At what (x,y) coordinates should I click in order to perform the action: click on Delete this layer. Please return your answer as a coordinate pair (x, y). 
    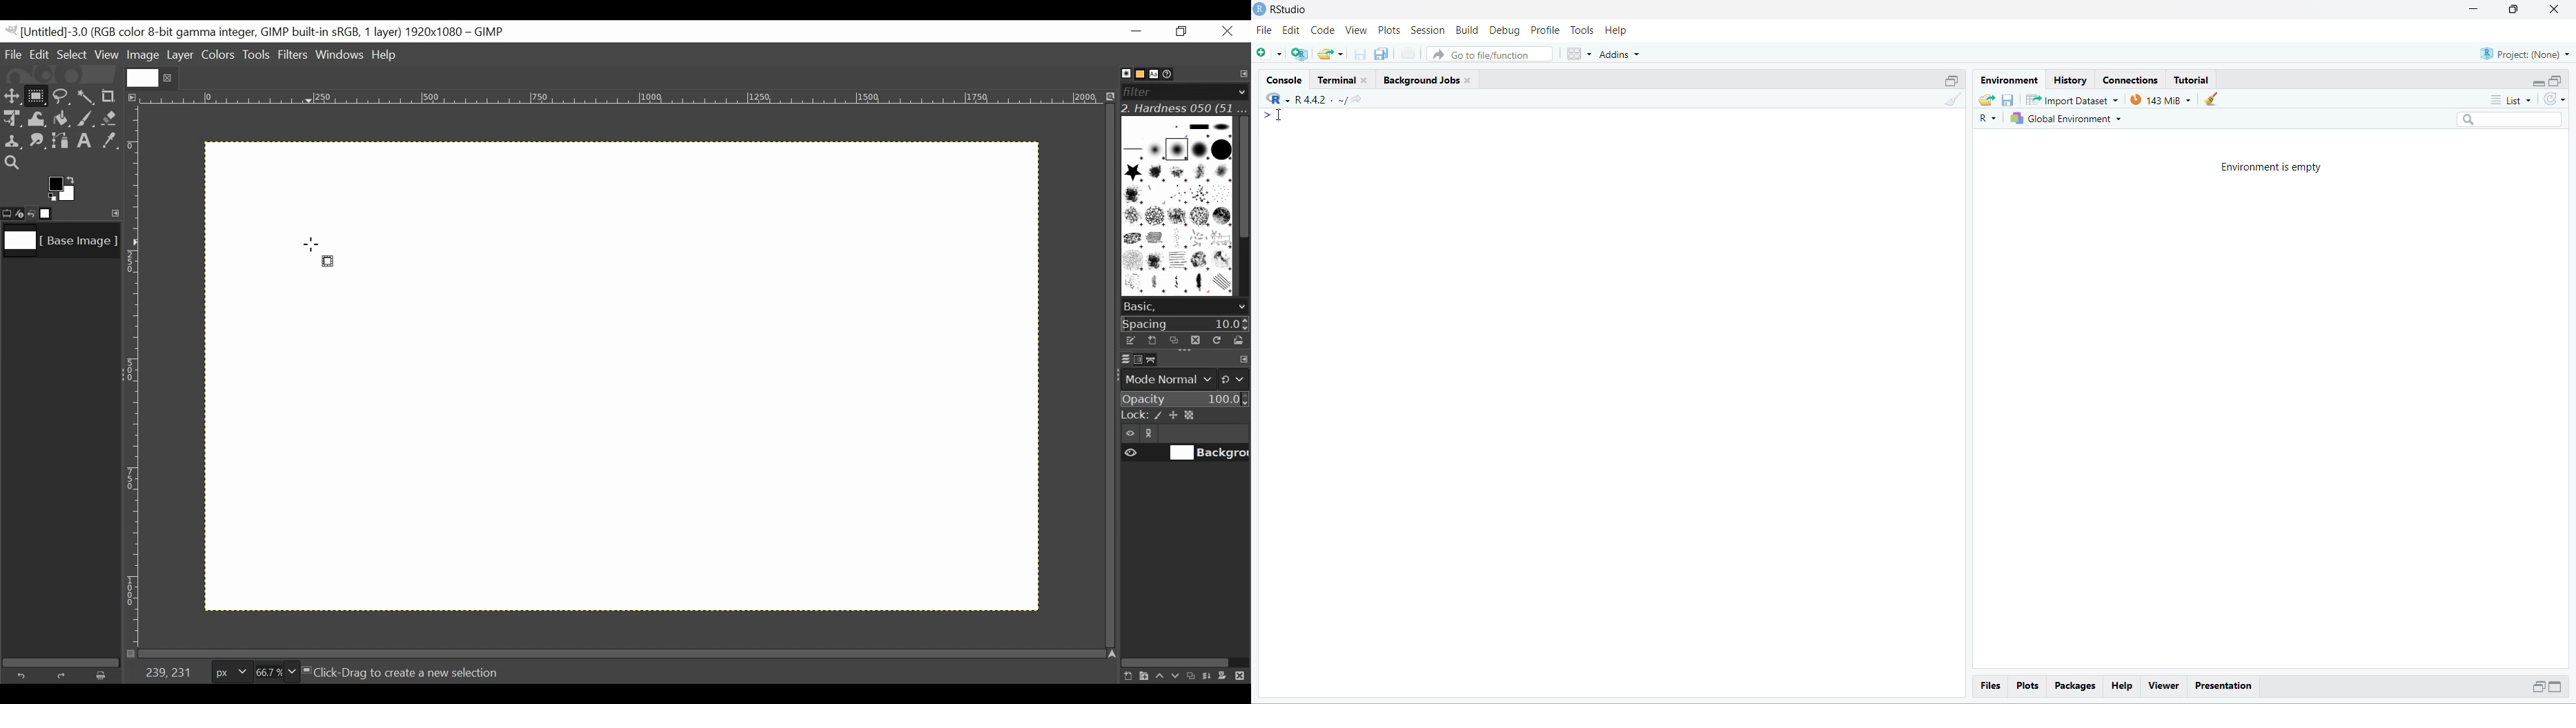
    Looking at the image, I should click on (1243, 677).